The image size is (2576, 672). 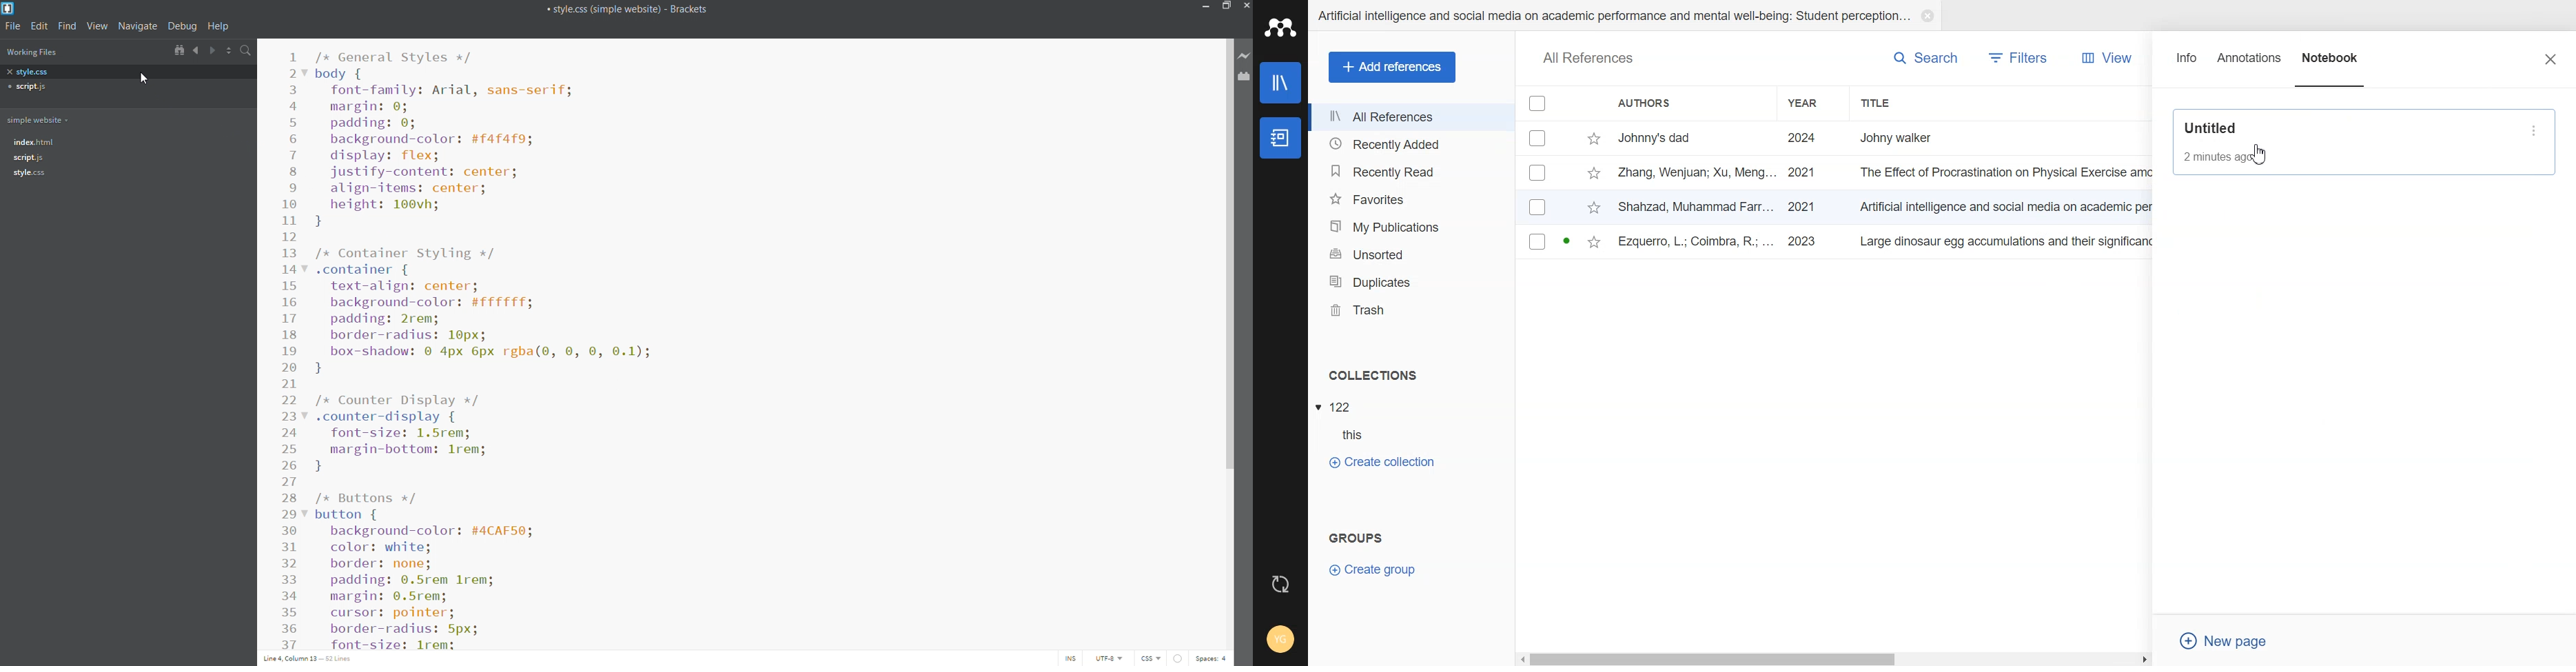 What do you see at coordinates (2331, 64) in the screenshot?
I see `Notebook` at bounding box center [2331, 64].